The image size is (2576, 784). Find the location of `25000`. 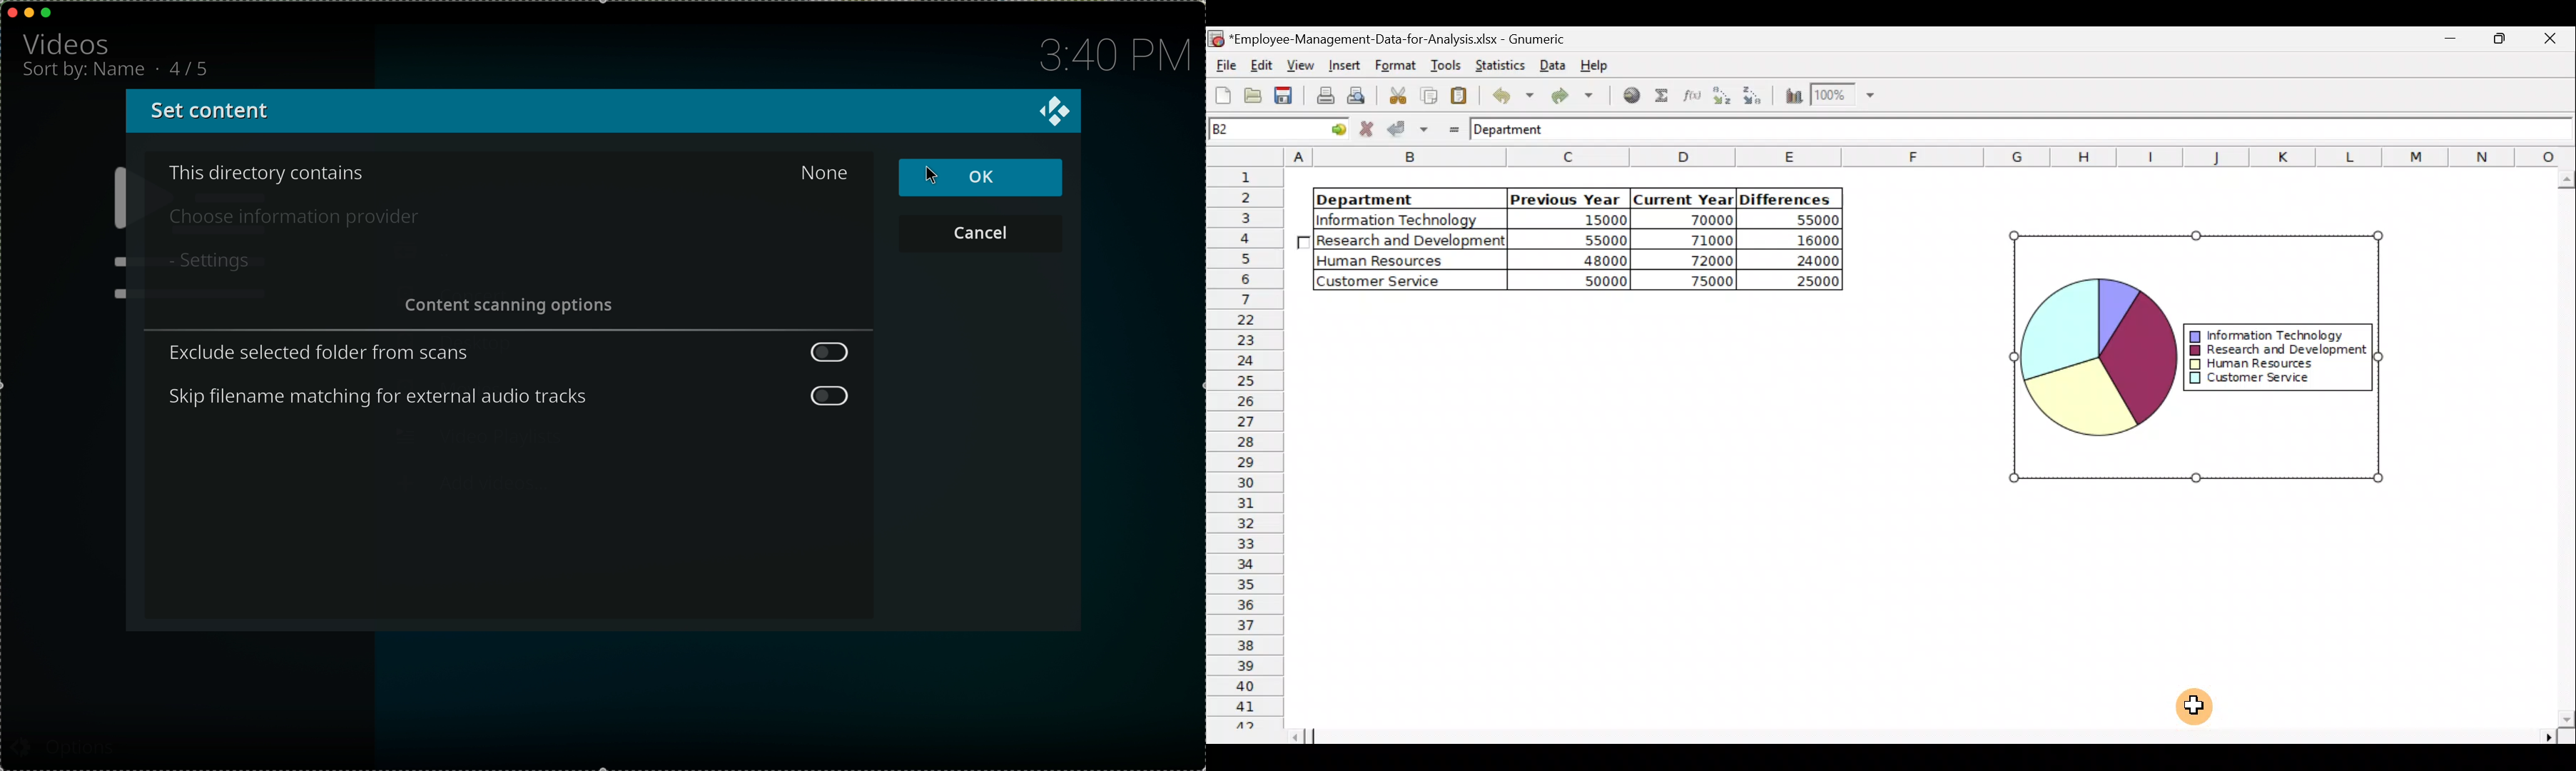

25000 is located at coordinates (1800, 281).